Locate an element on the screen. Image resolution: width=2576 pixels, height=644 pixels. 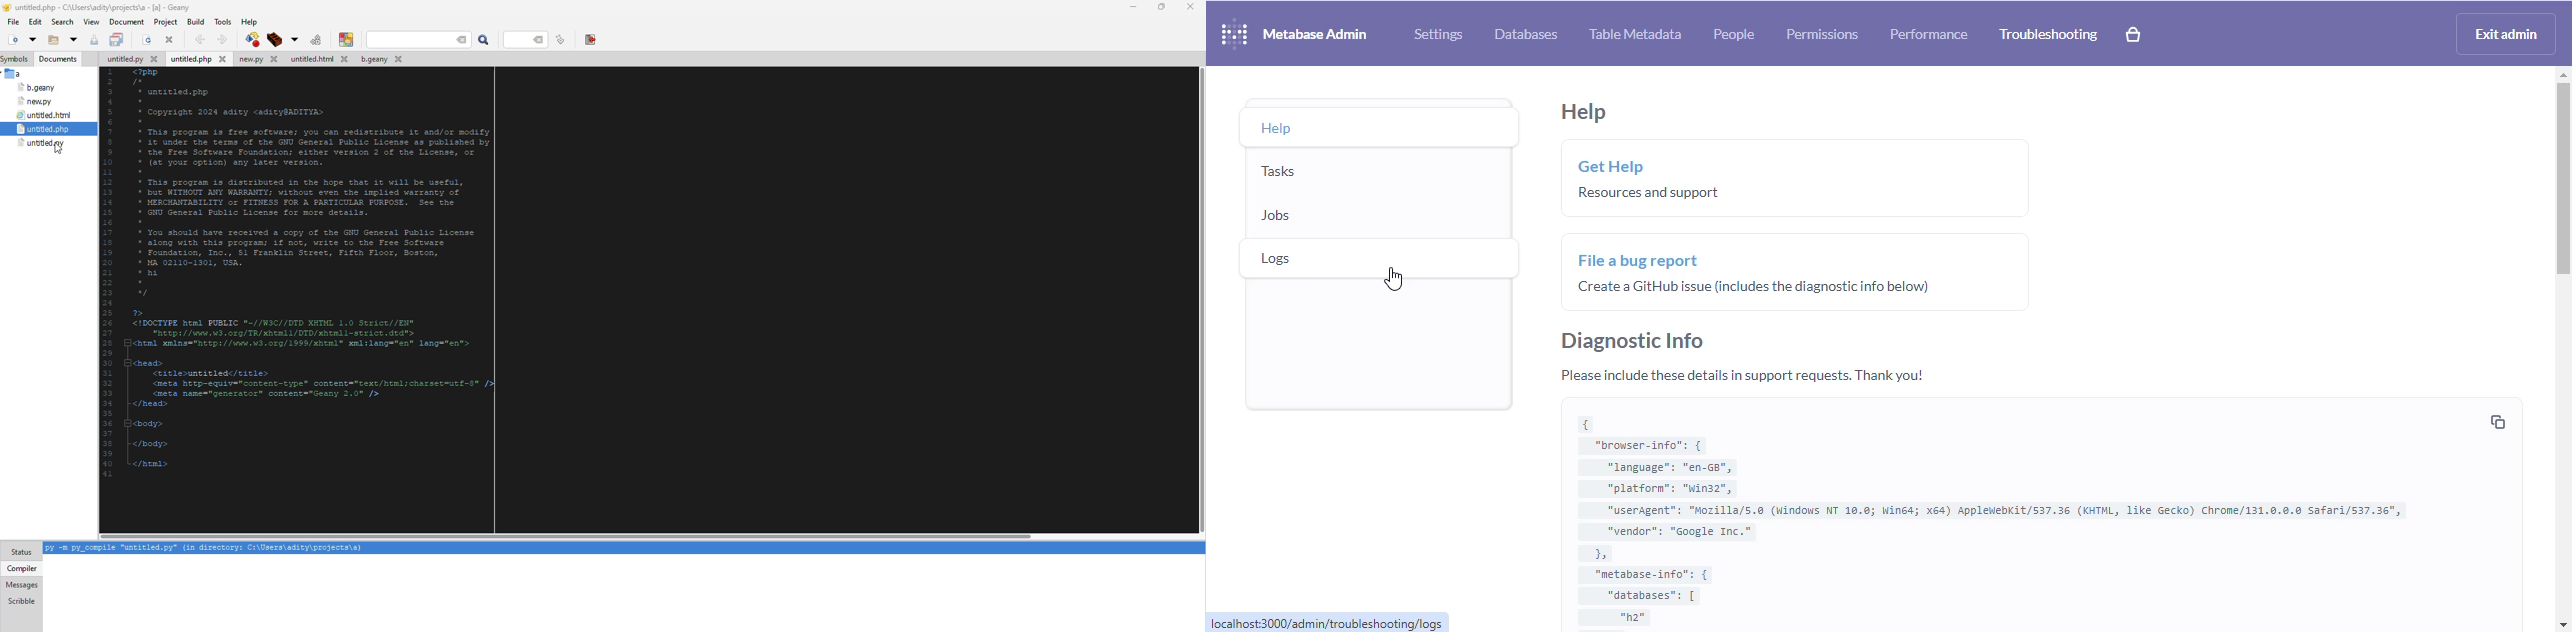
untitled.php is located at coordinates (45, 129).